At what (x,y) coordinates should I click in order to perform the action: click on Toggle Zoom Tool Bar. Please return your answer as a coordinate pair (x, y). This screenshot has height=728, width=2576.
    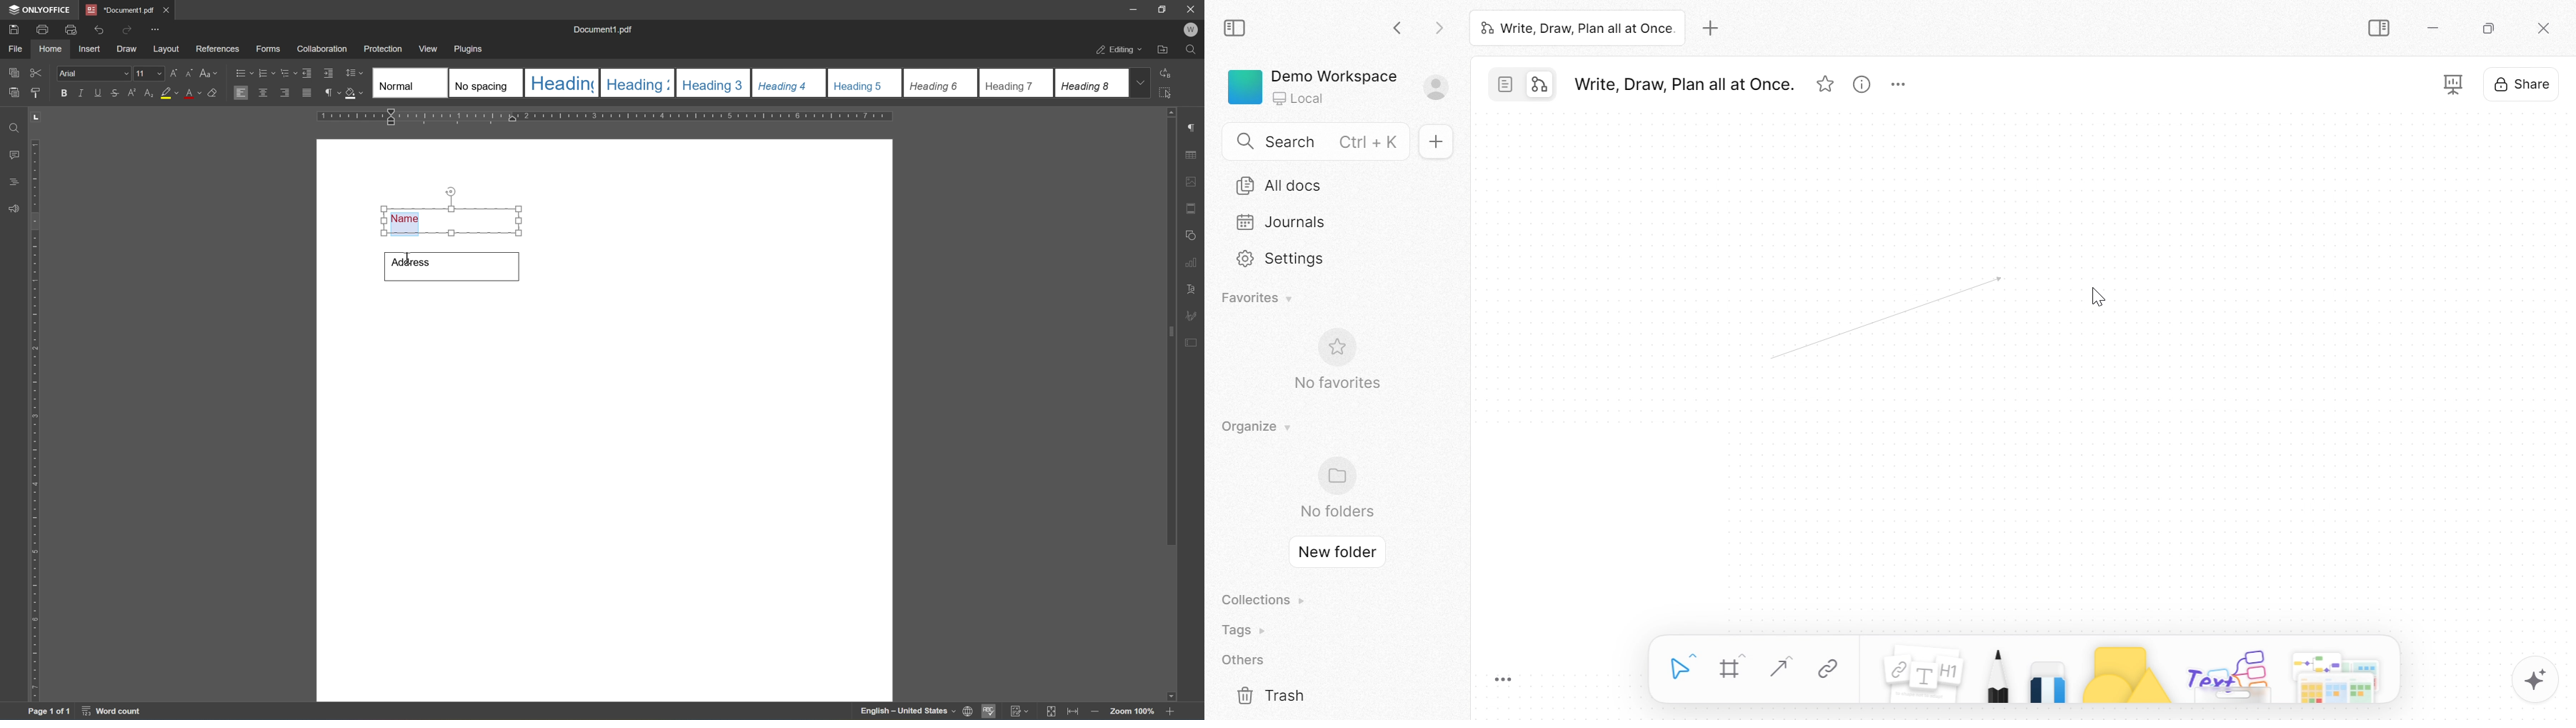
    Looking at the image, I should click on (1504, 681).